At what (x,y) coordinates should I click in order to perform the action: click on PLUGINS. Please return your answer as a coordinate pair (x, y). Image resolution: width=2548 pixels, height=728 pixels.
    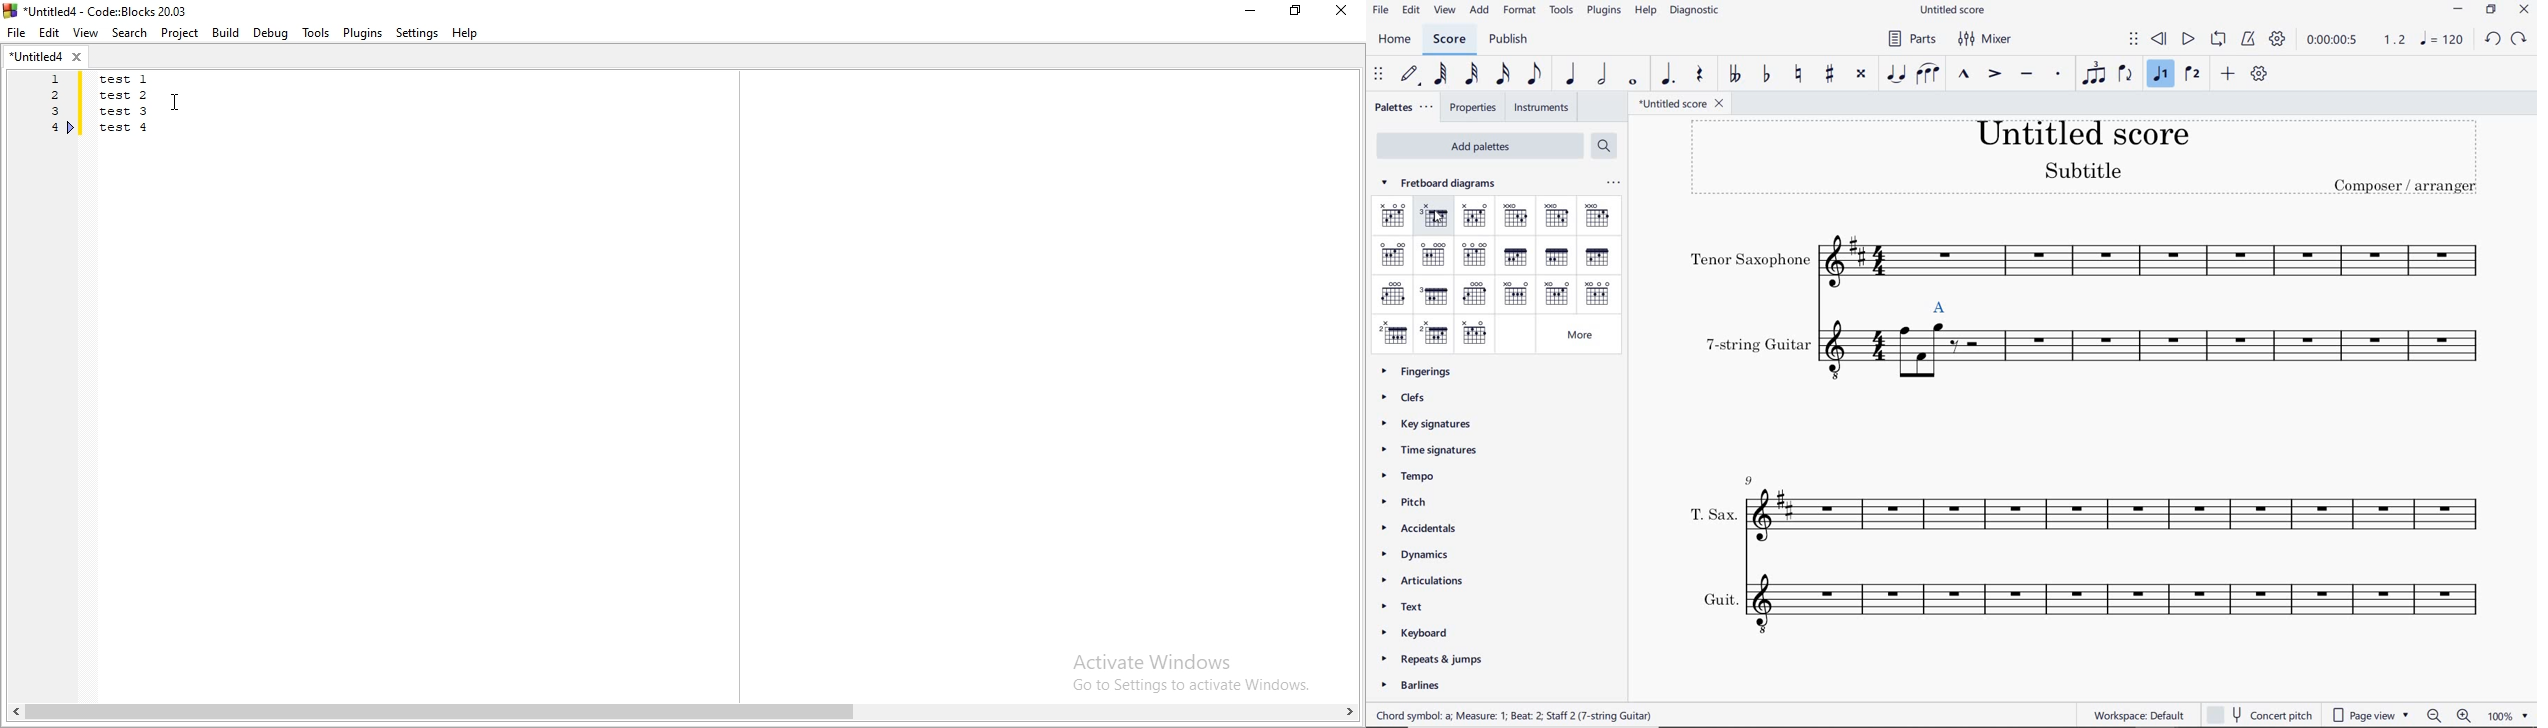
    Looking at the image, I should click on (1605, 13).